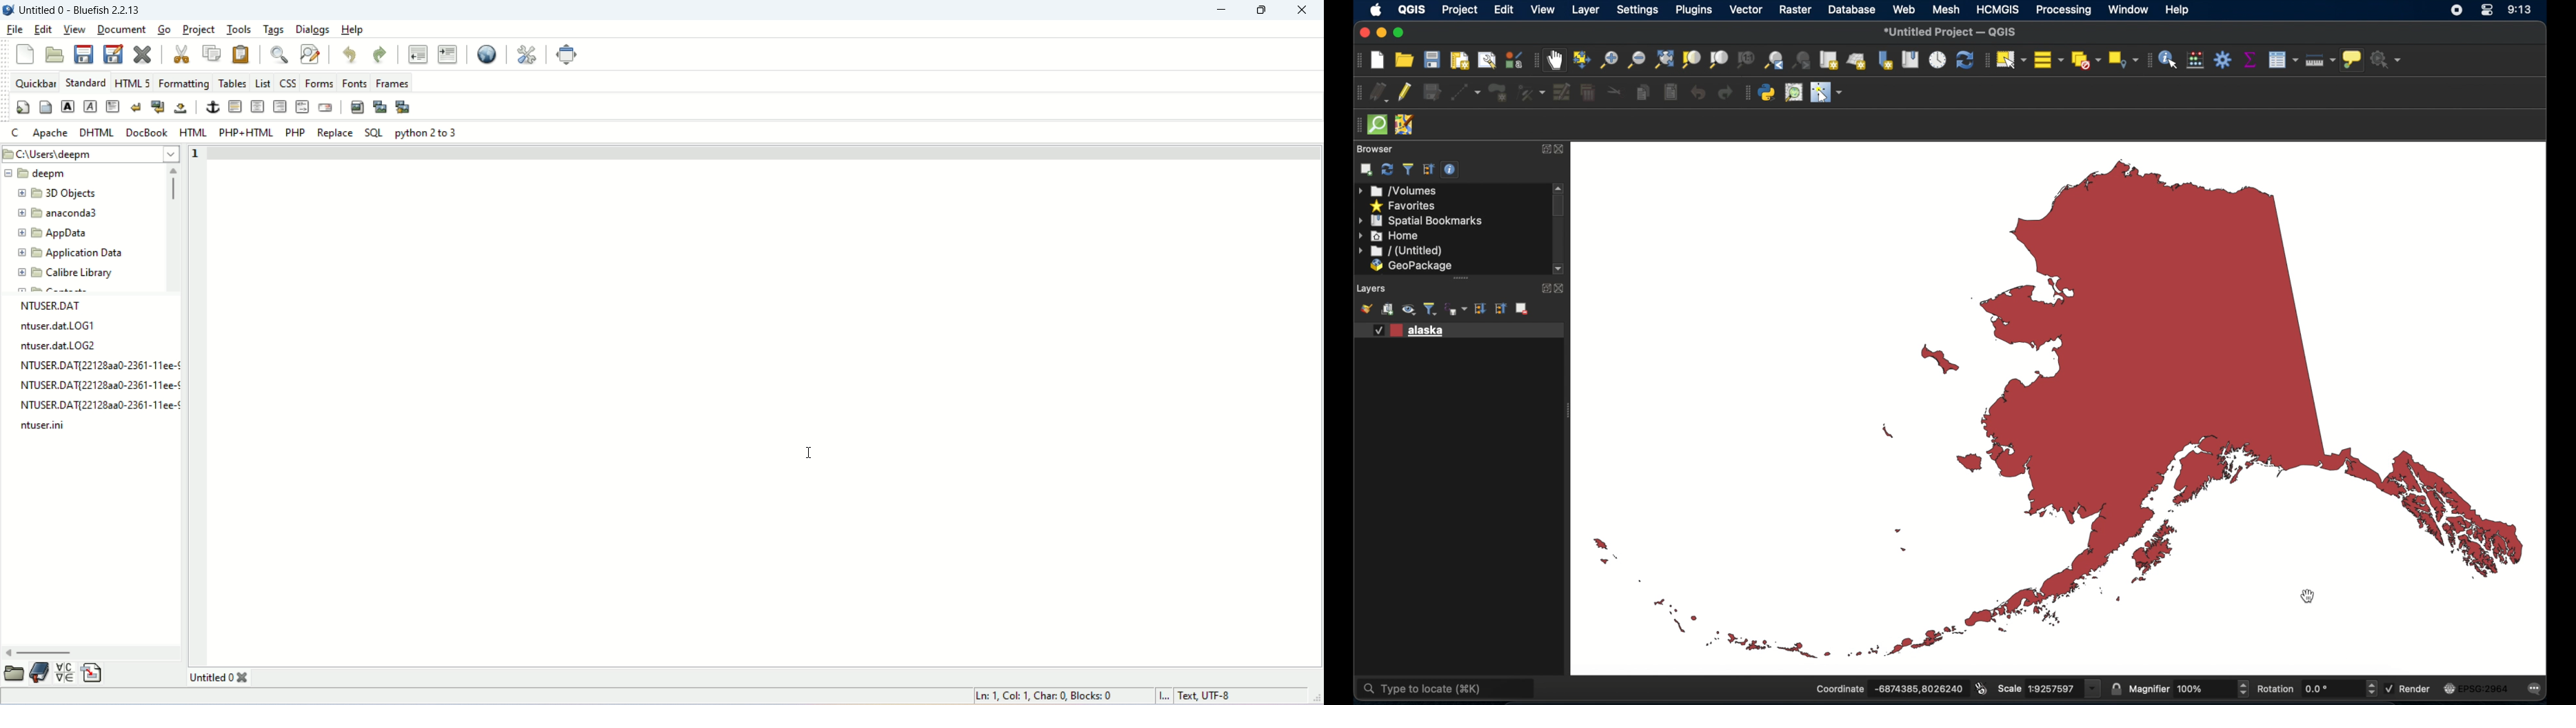 The height and width of the screenshot is (728, 2576). I want to click on help, so click(354, 29).